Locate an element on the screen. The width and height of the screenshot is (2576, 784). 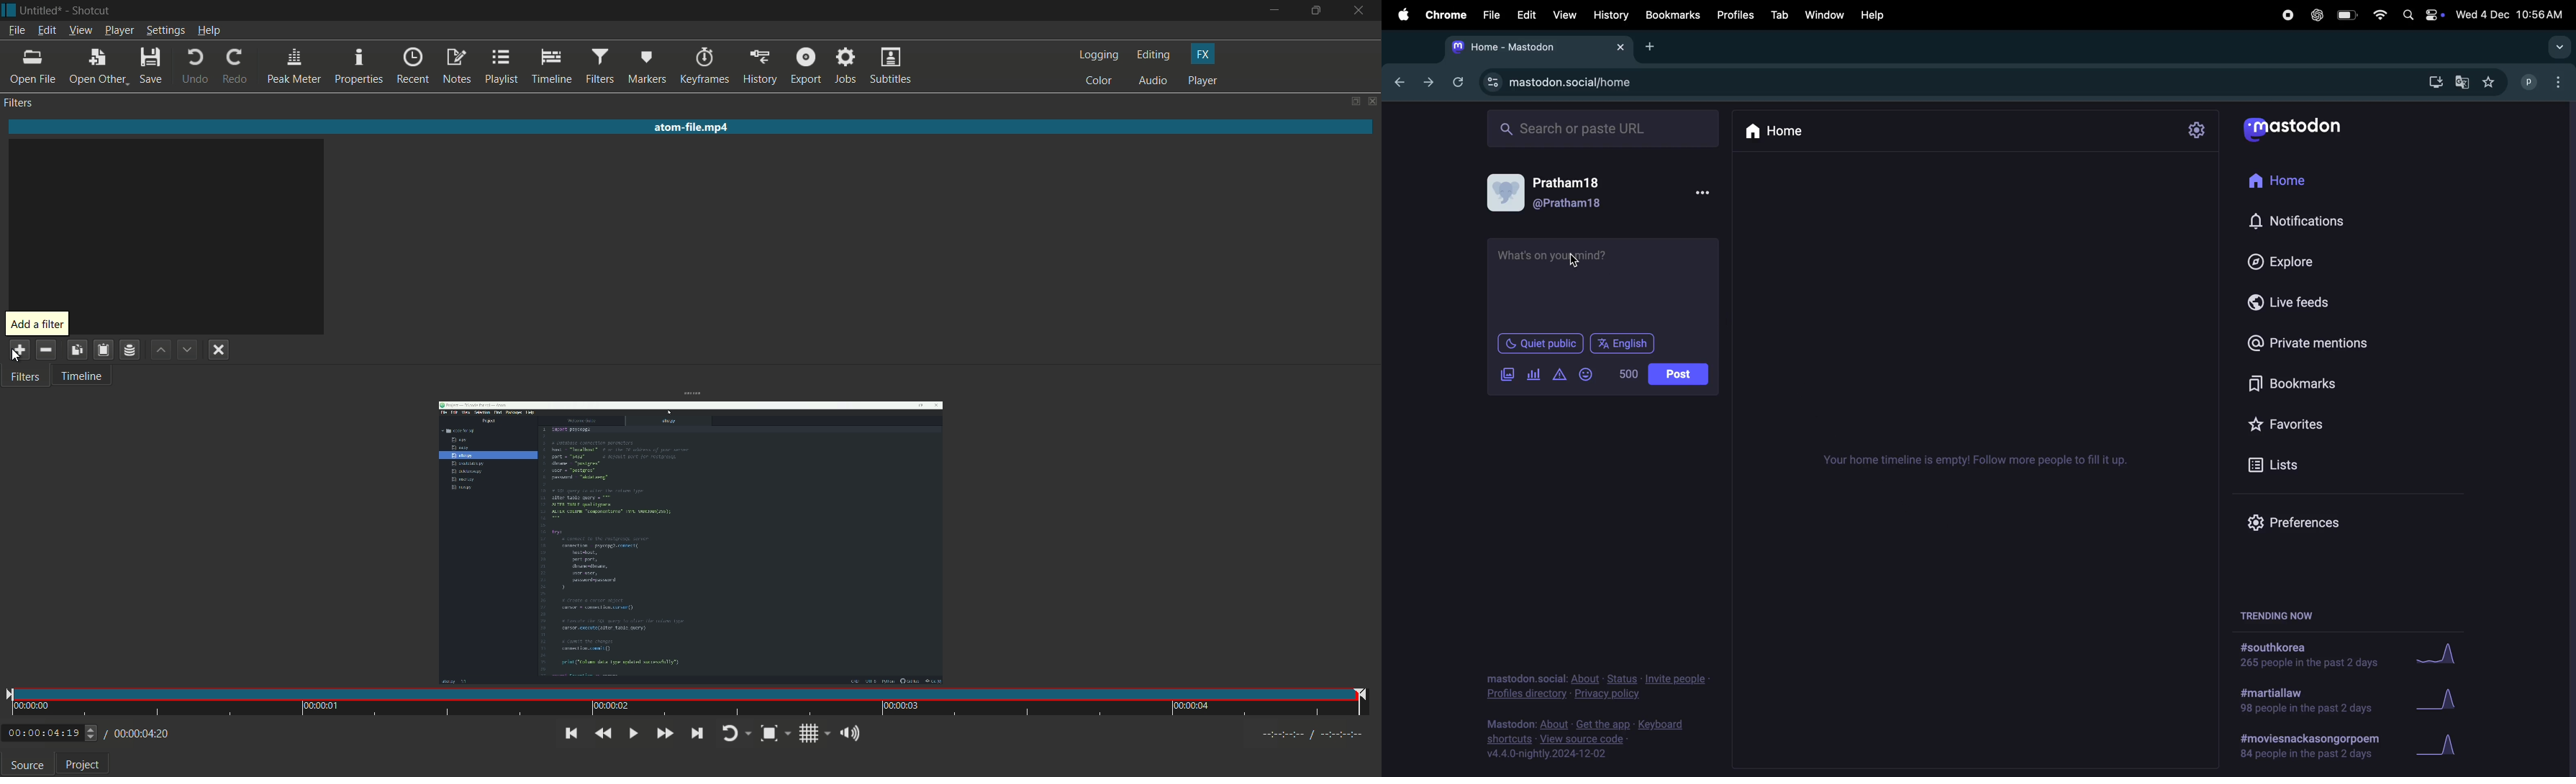
logging is located at coordinates (1099, 55).